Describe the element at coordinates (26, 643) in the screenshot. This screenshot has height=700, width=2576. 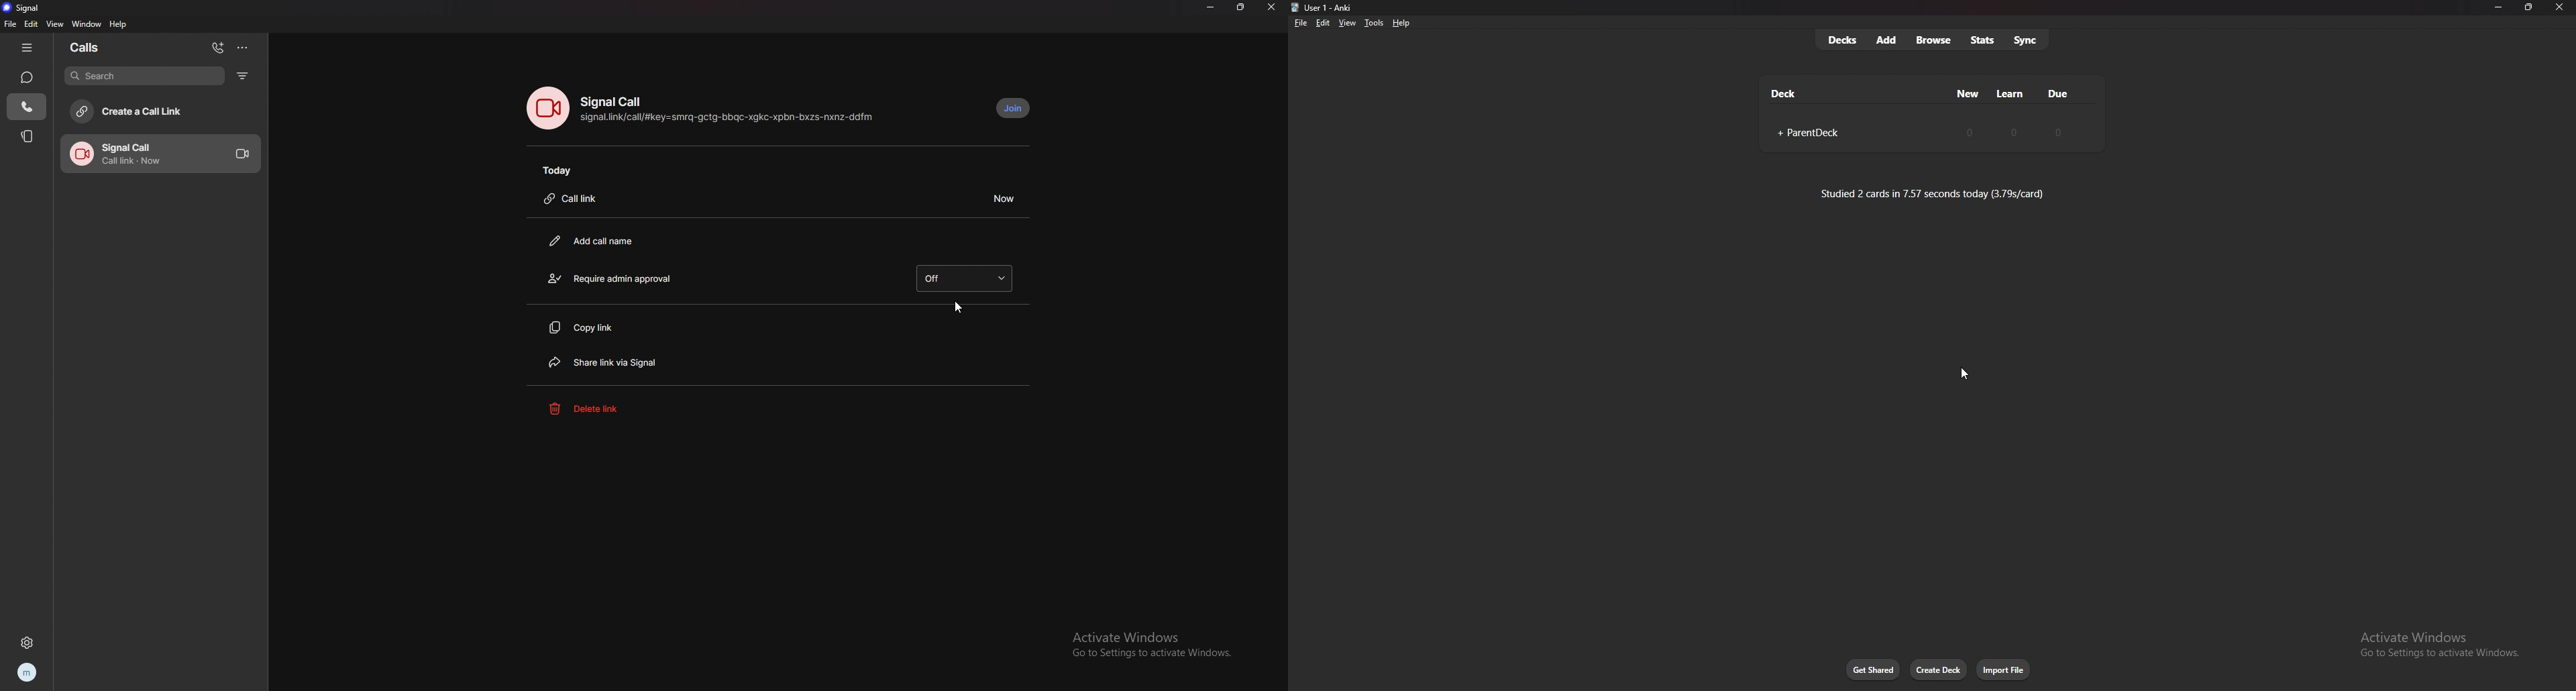
I see `settings` at that location.